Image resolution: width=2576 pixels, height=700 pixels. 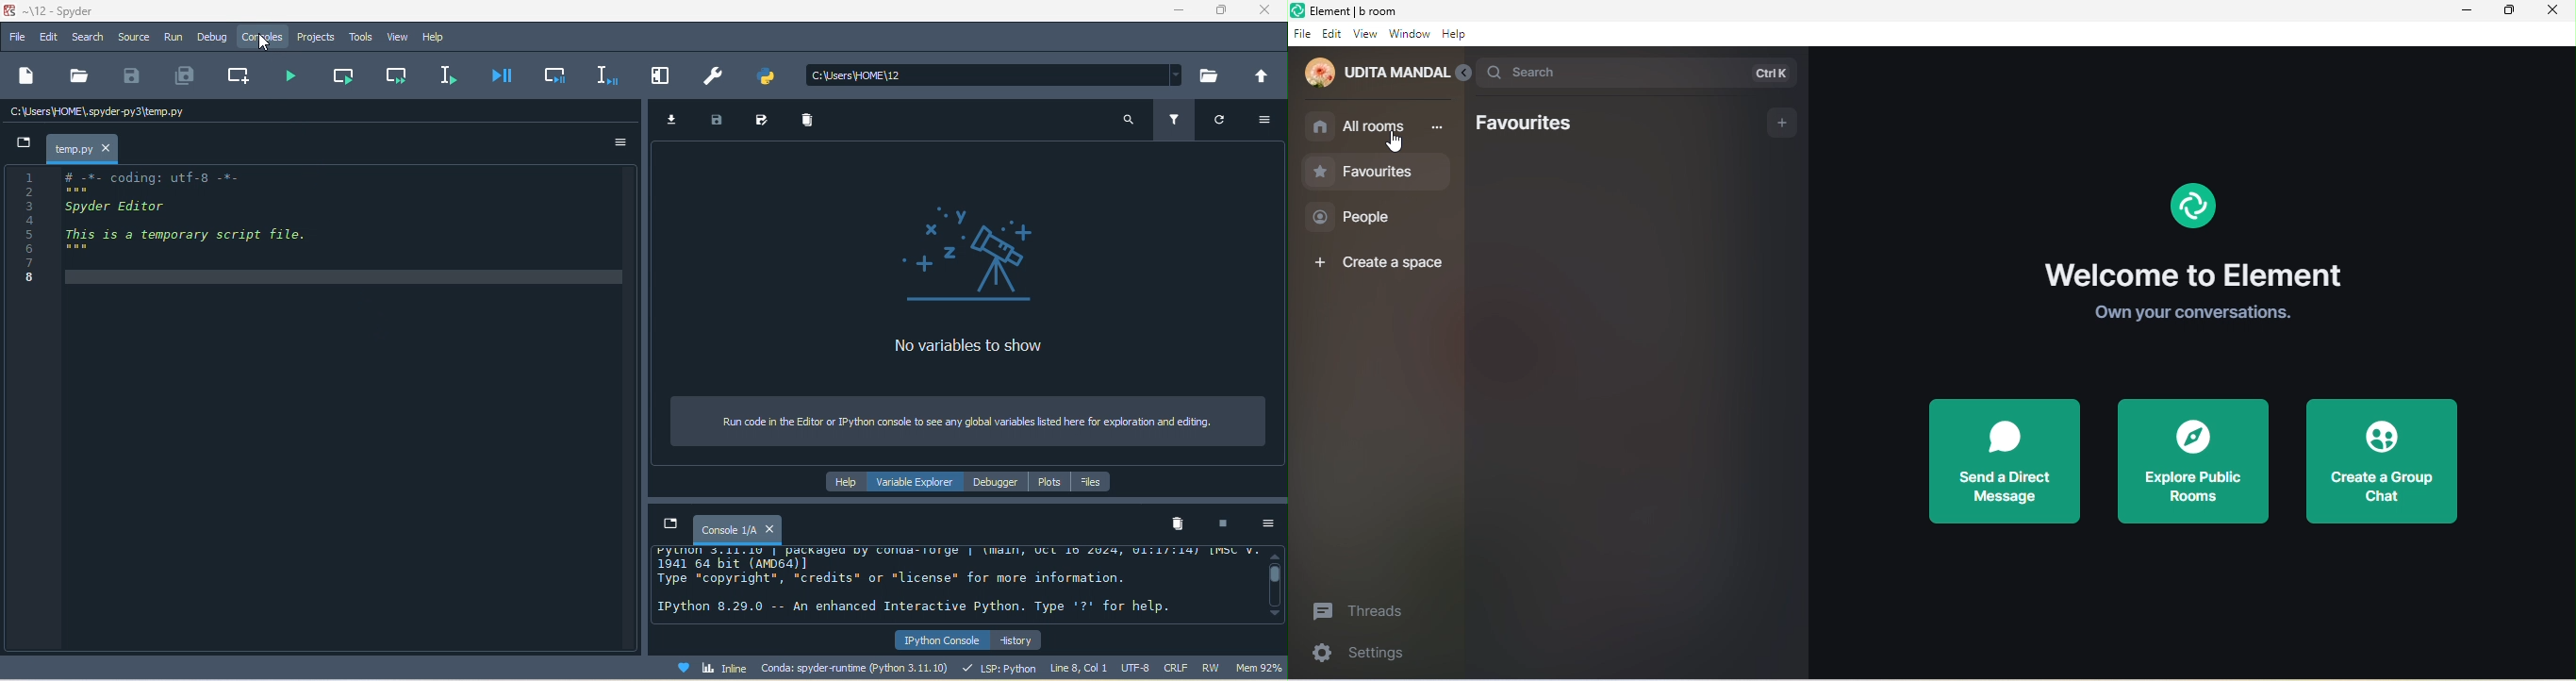 What do you see at coordinates (1372, 75) in the screenshot?
I see `udita mandal` at bounding box center [1372, 75].